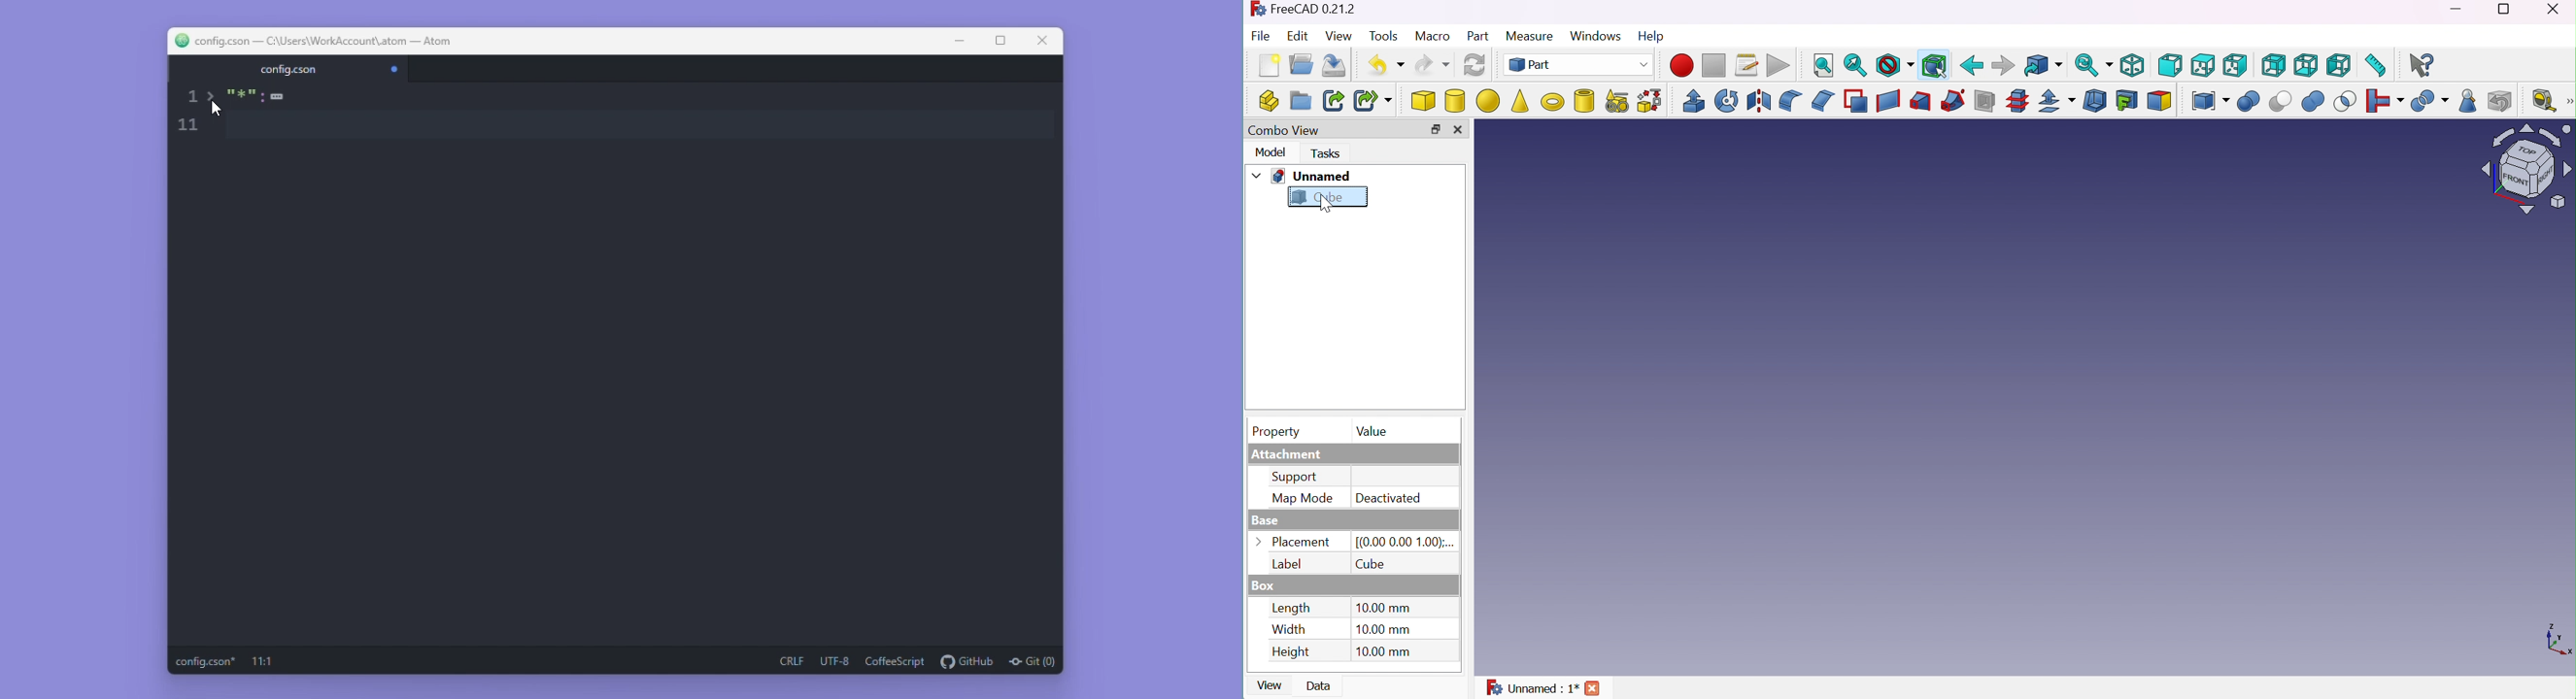  What do you see at coordinates (1328, 154) in the screenshot?
I see `Tasks` at bounding box center [1328, 154].